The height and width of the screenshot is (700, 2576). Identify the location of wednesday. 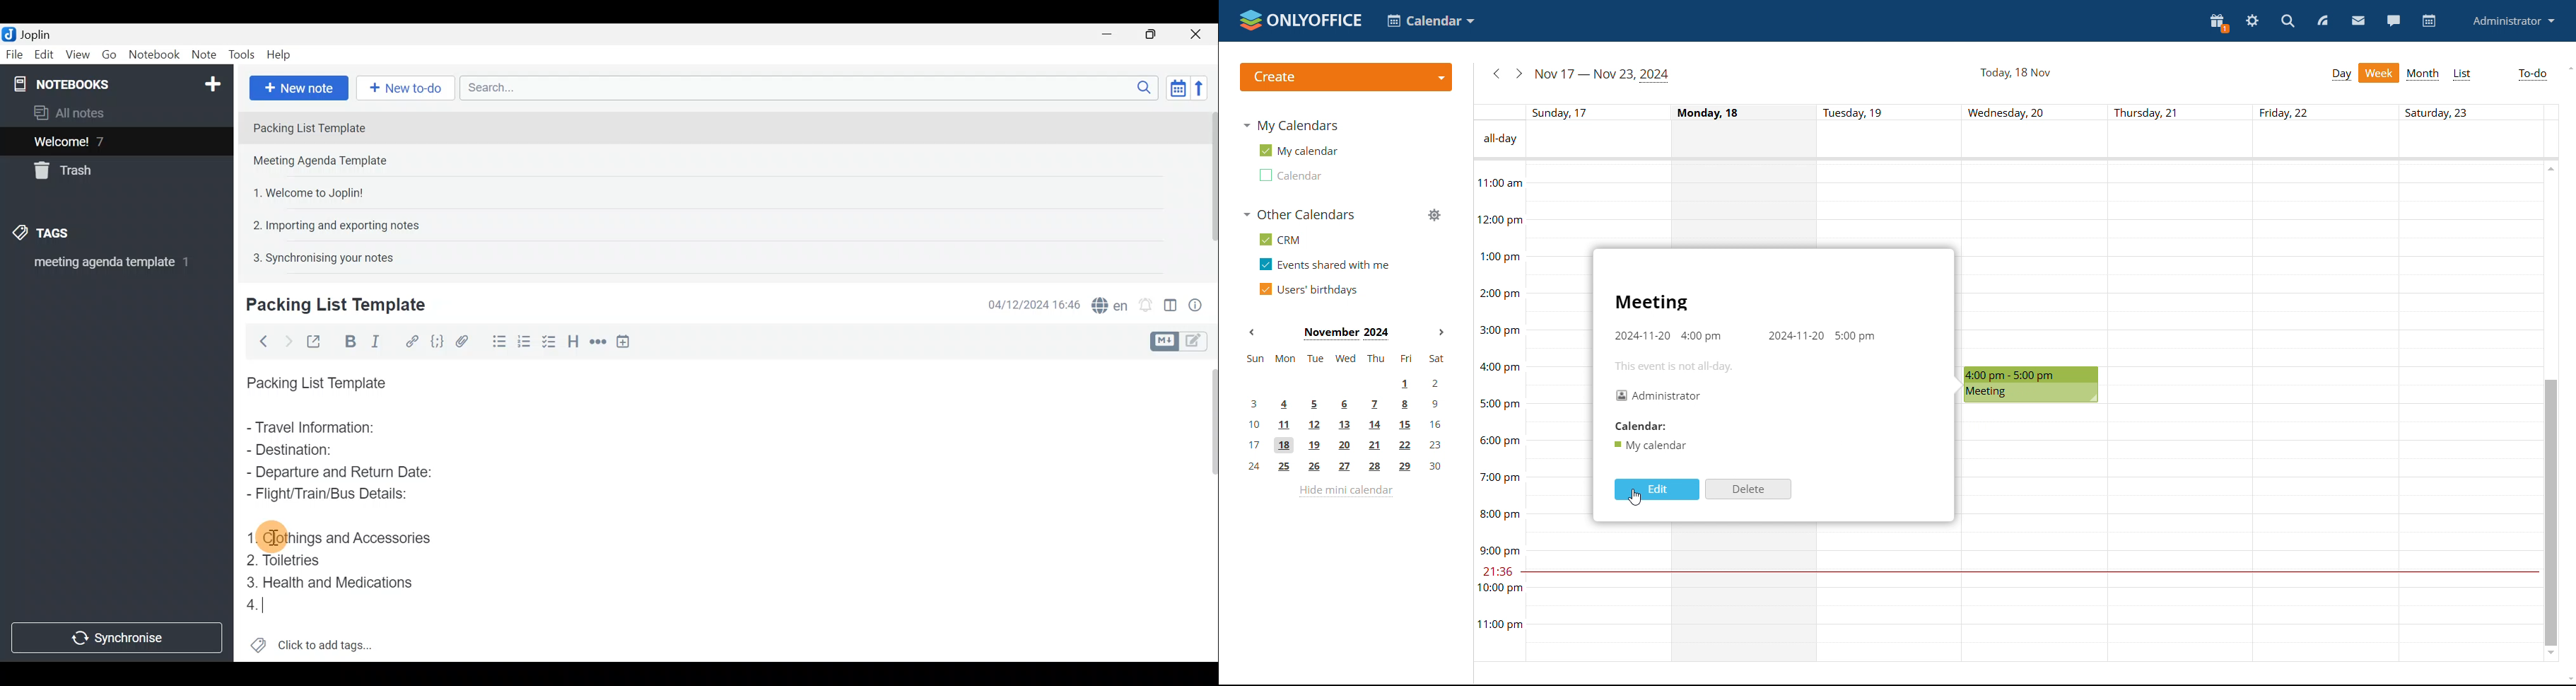
(2035, 534).